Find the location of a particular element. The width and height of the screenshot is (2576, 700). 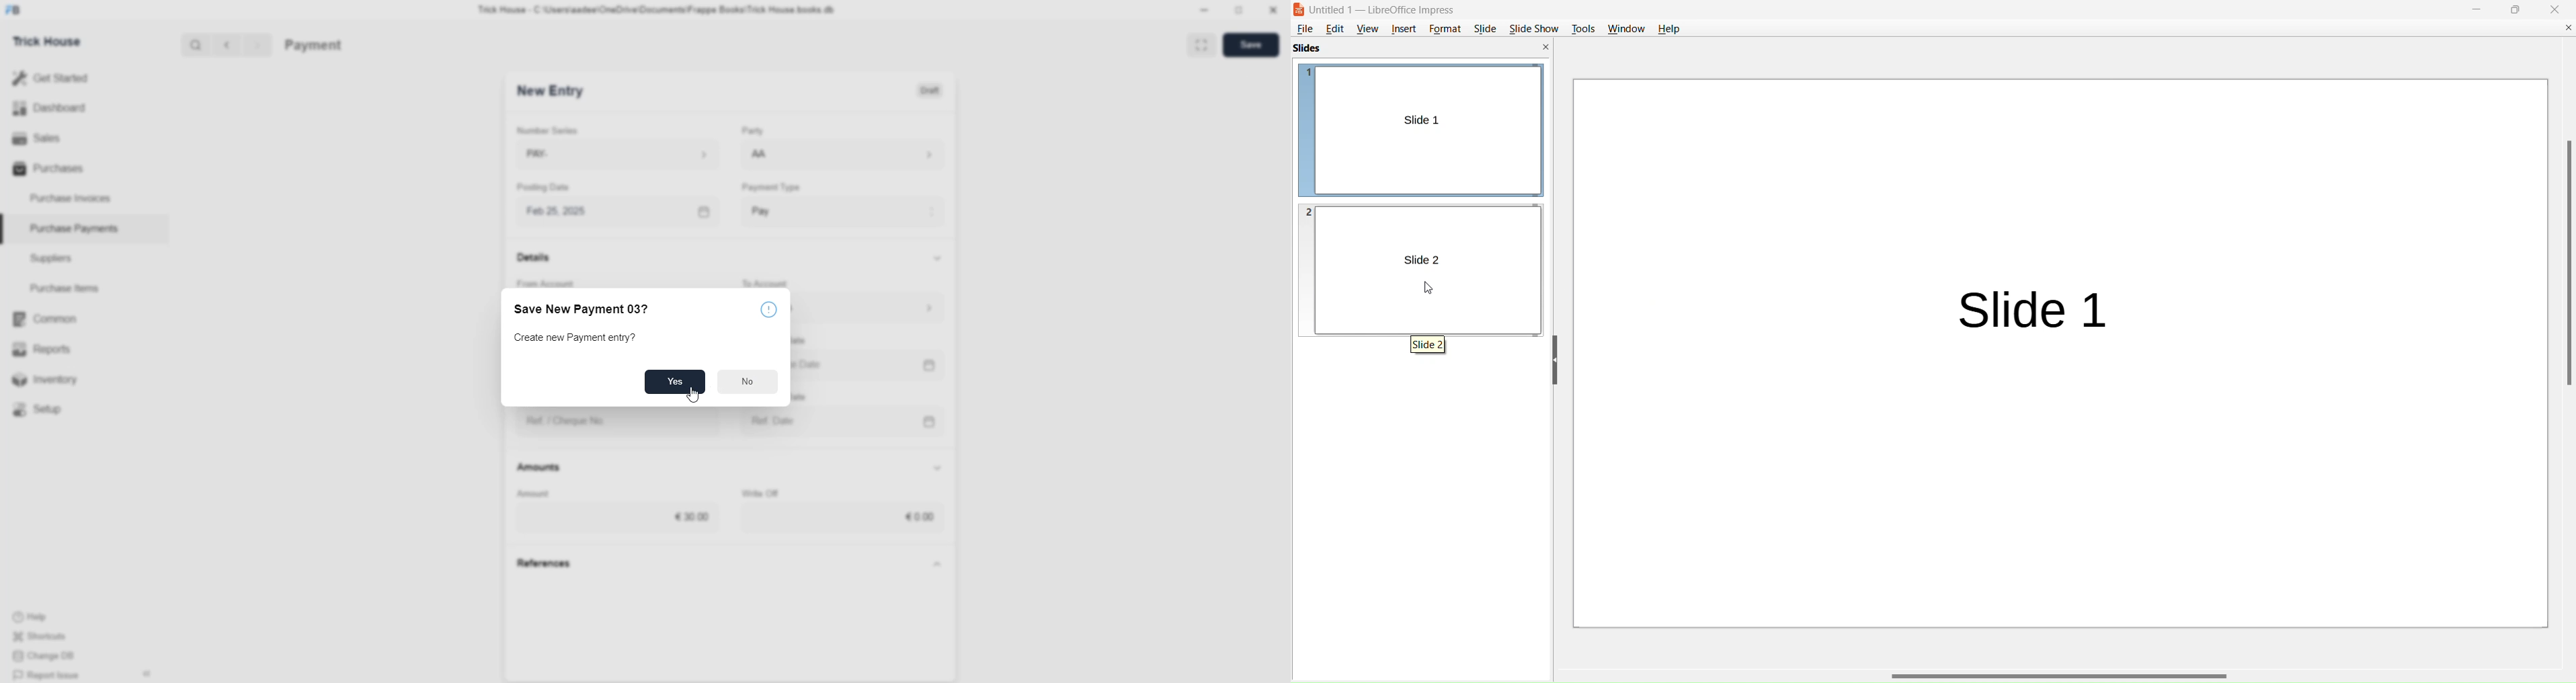

slide number is located at coordinates (1308, 75).